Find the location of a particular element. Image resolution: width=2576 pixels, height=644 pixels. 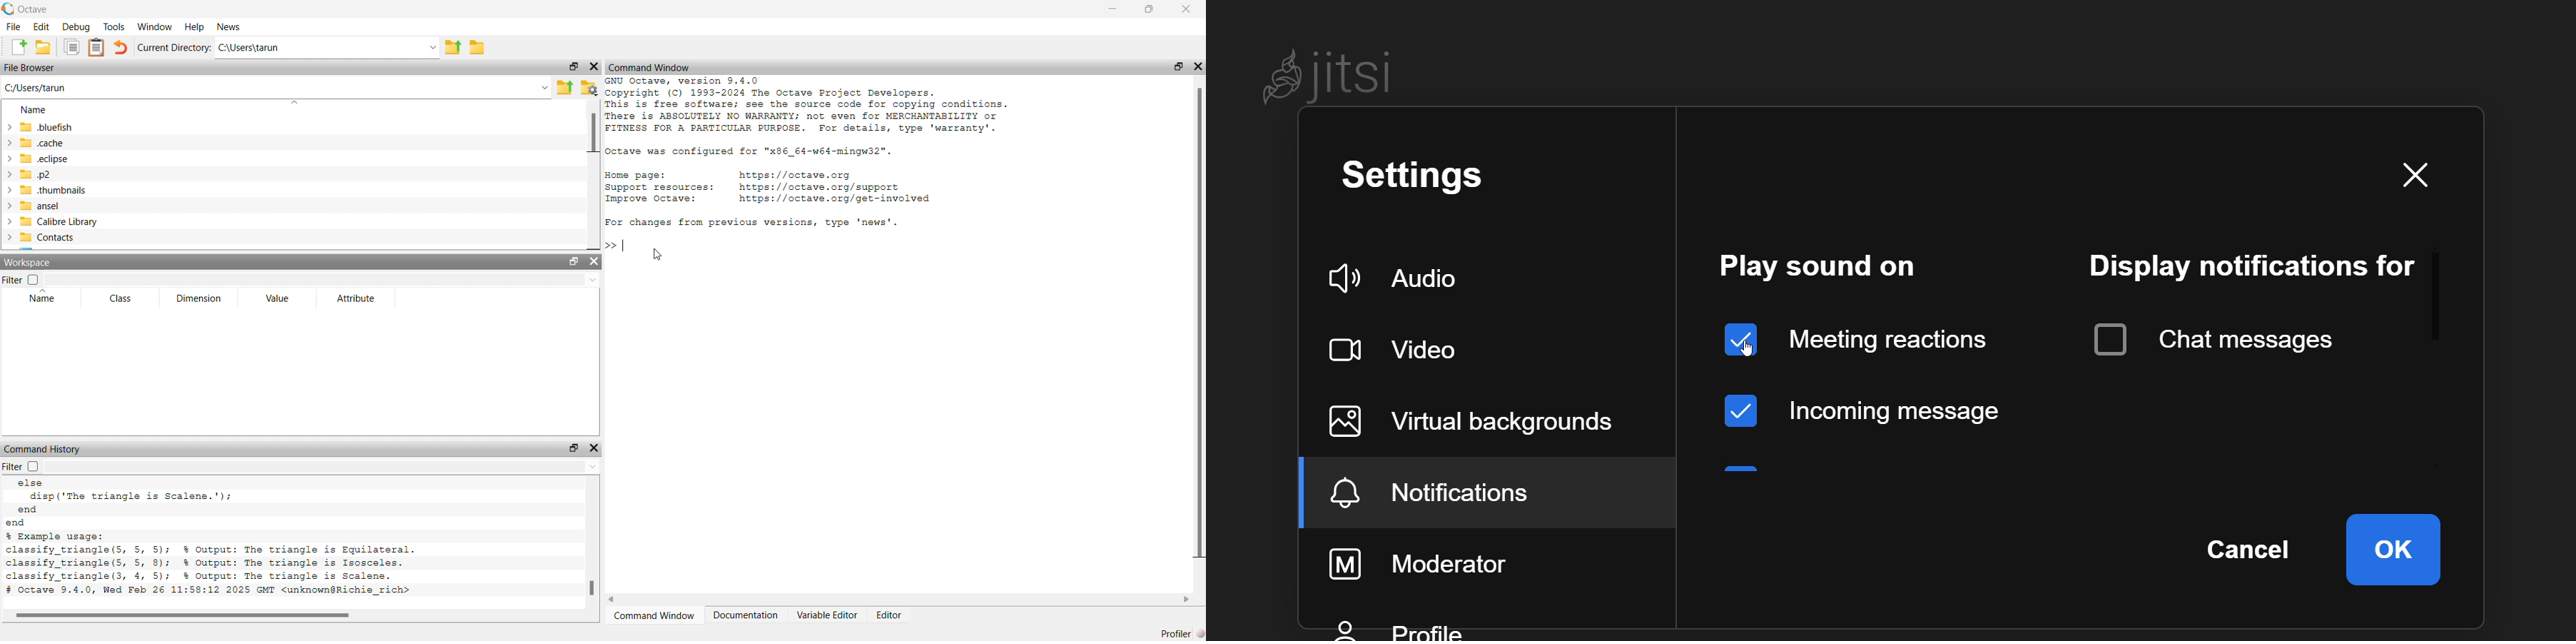

variable editor is located at coordinates (825, 615).